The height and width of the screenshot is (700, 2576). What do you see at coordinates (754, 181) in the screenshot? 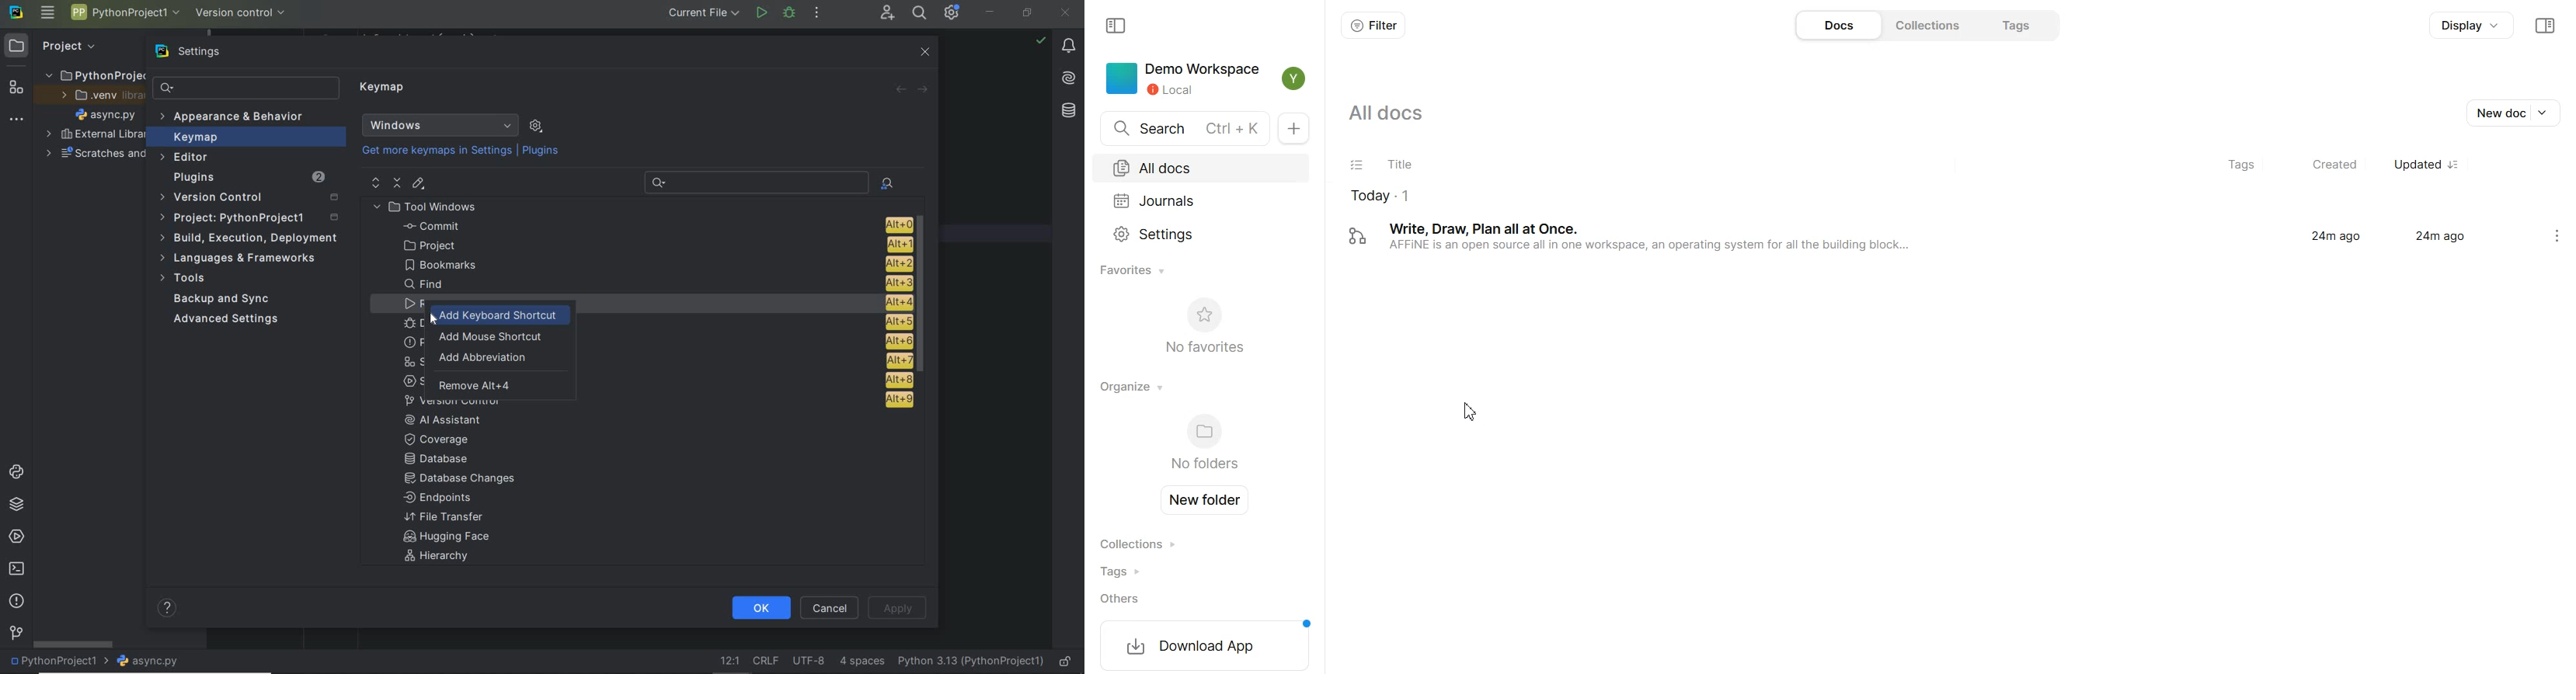
I see `Recent Search` at bounding box center [754, 181].